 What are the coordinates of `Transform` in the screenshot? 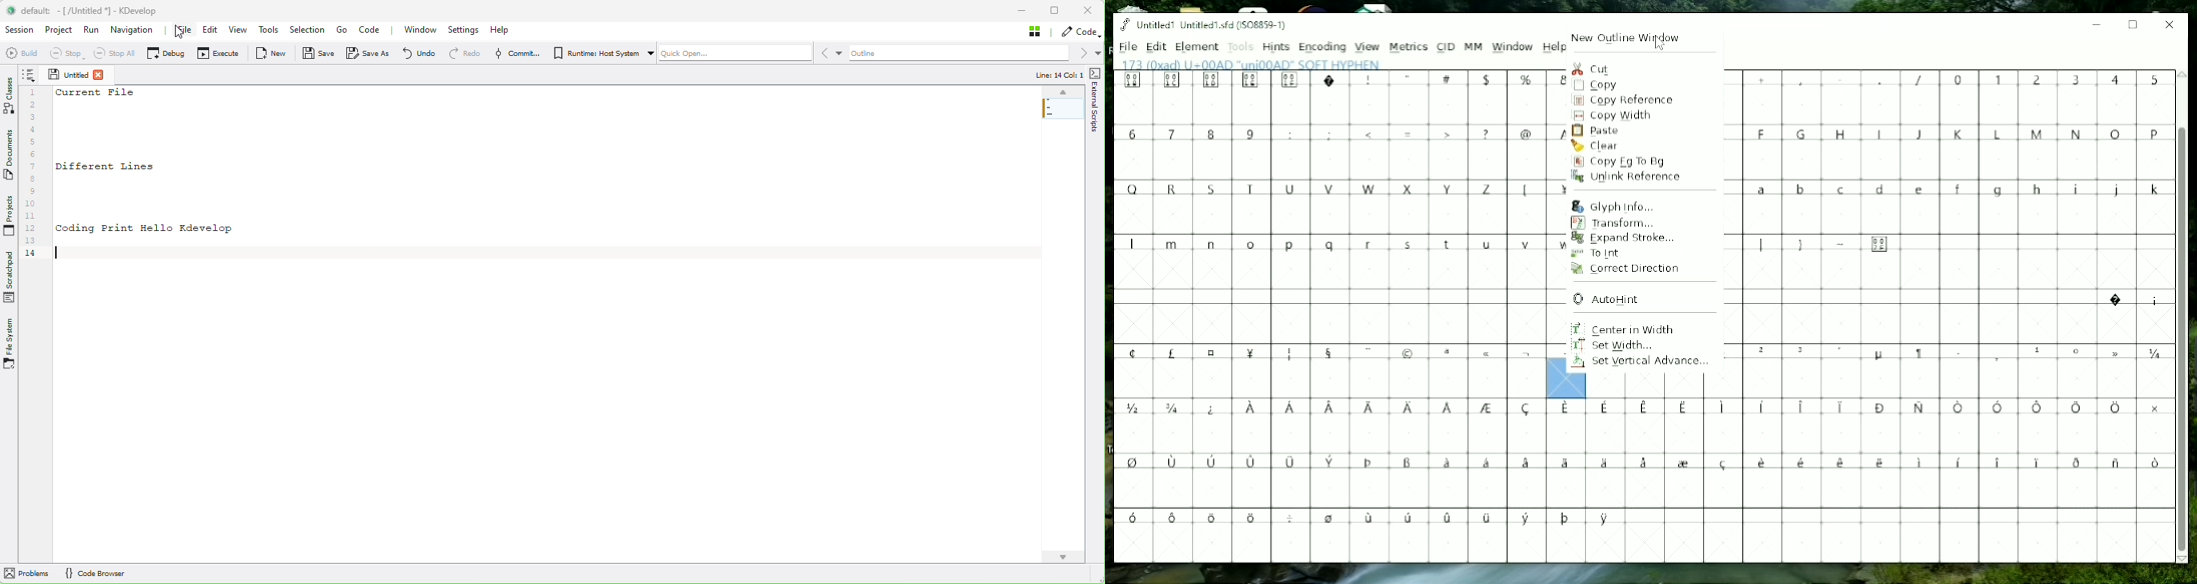 It's located at (1613, 223).